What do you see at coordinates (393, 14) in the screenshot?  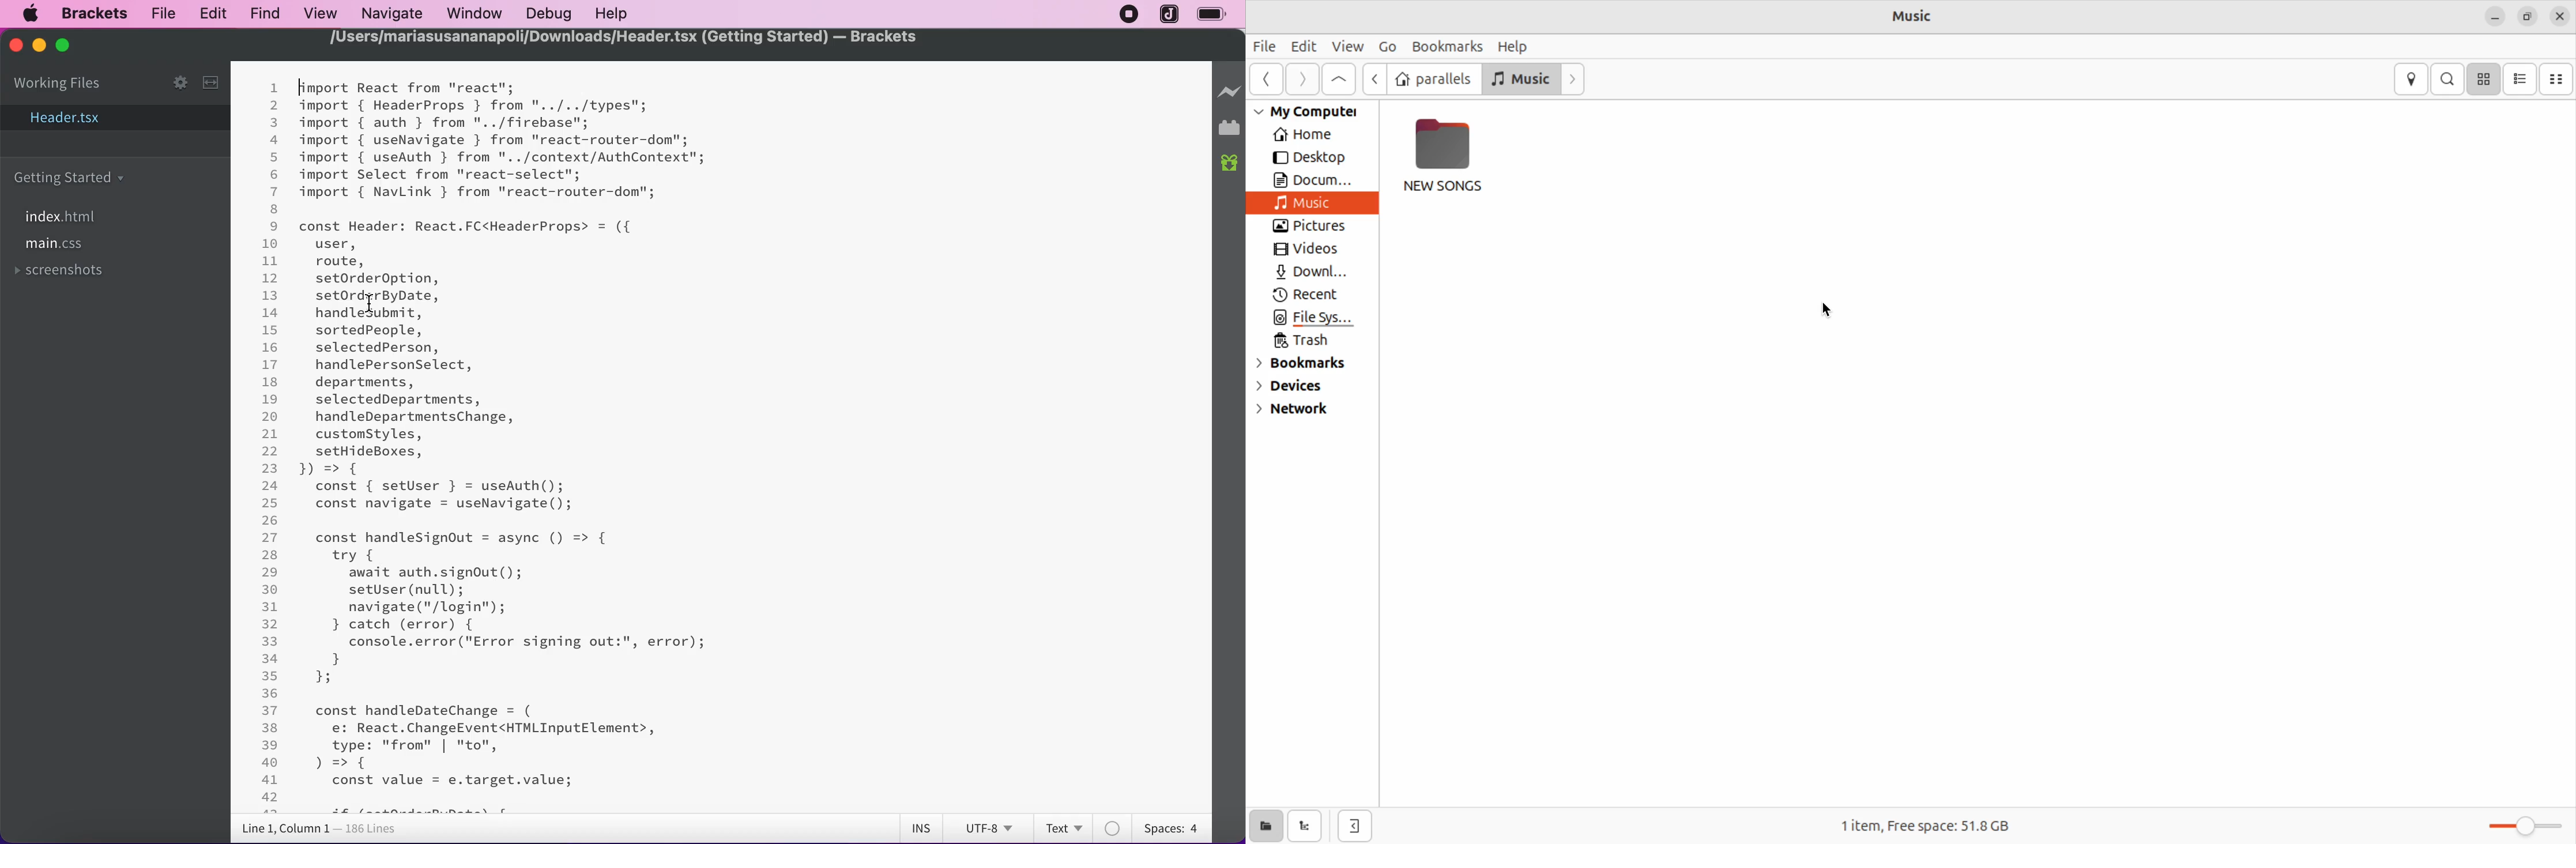 I see `navigate` at bounding box center [393, 14].